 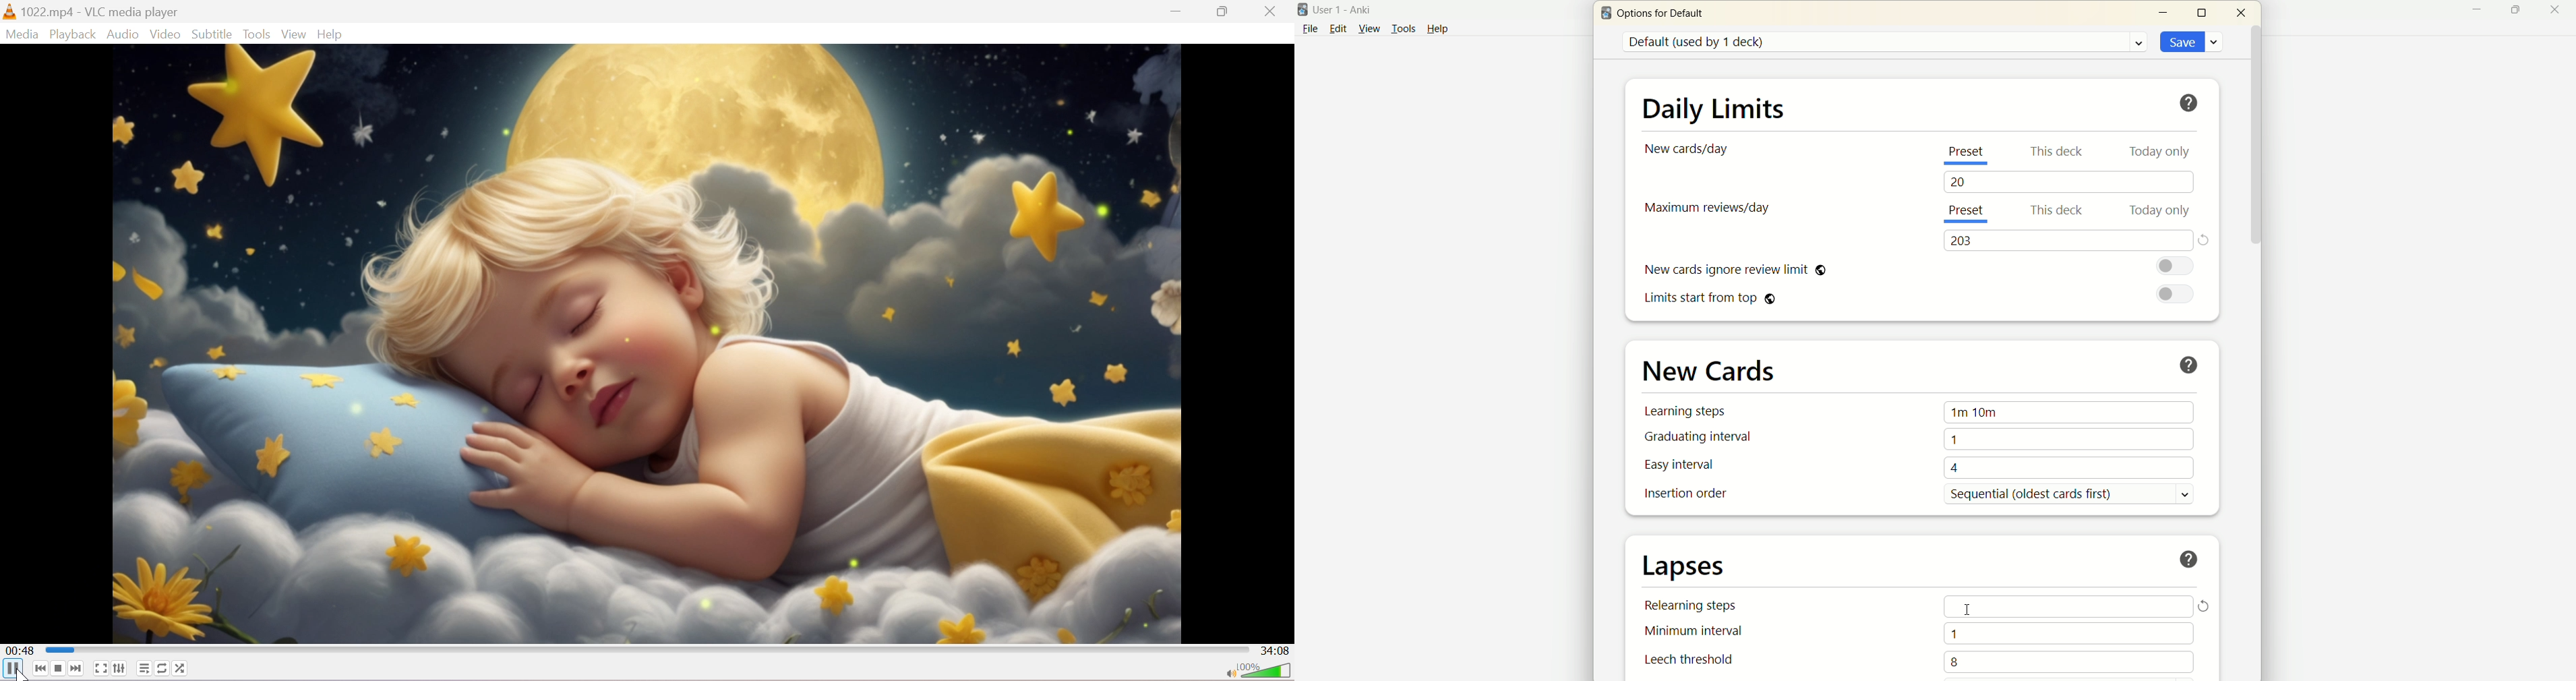 I want to click on today only, so click(x=2162, y=211).